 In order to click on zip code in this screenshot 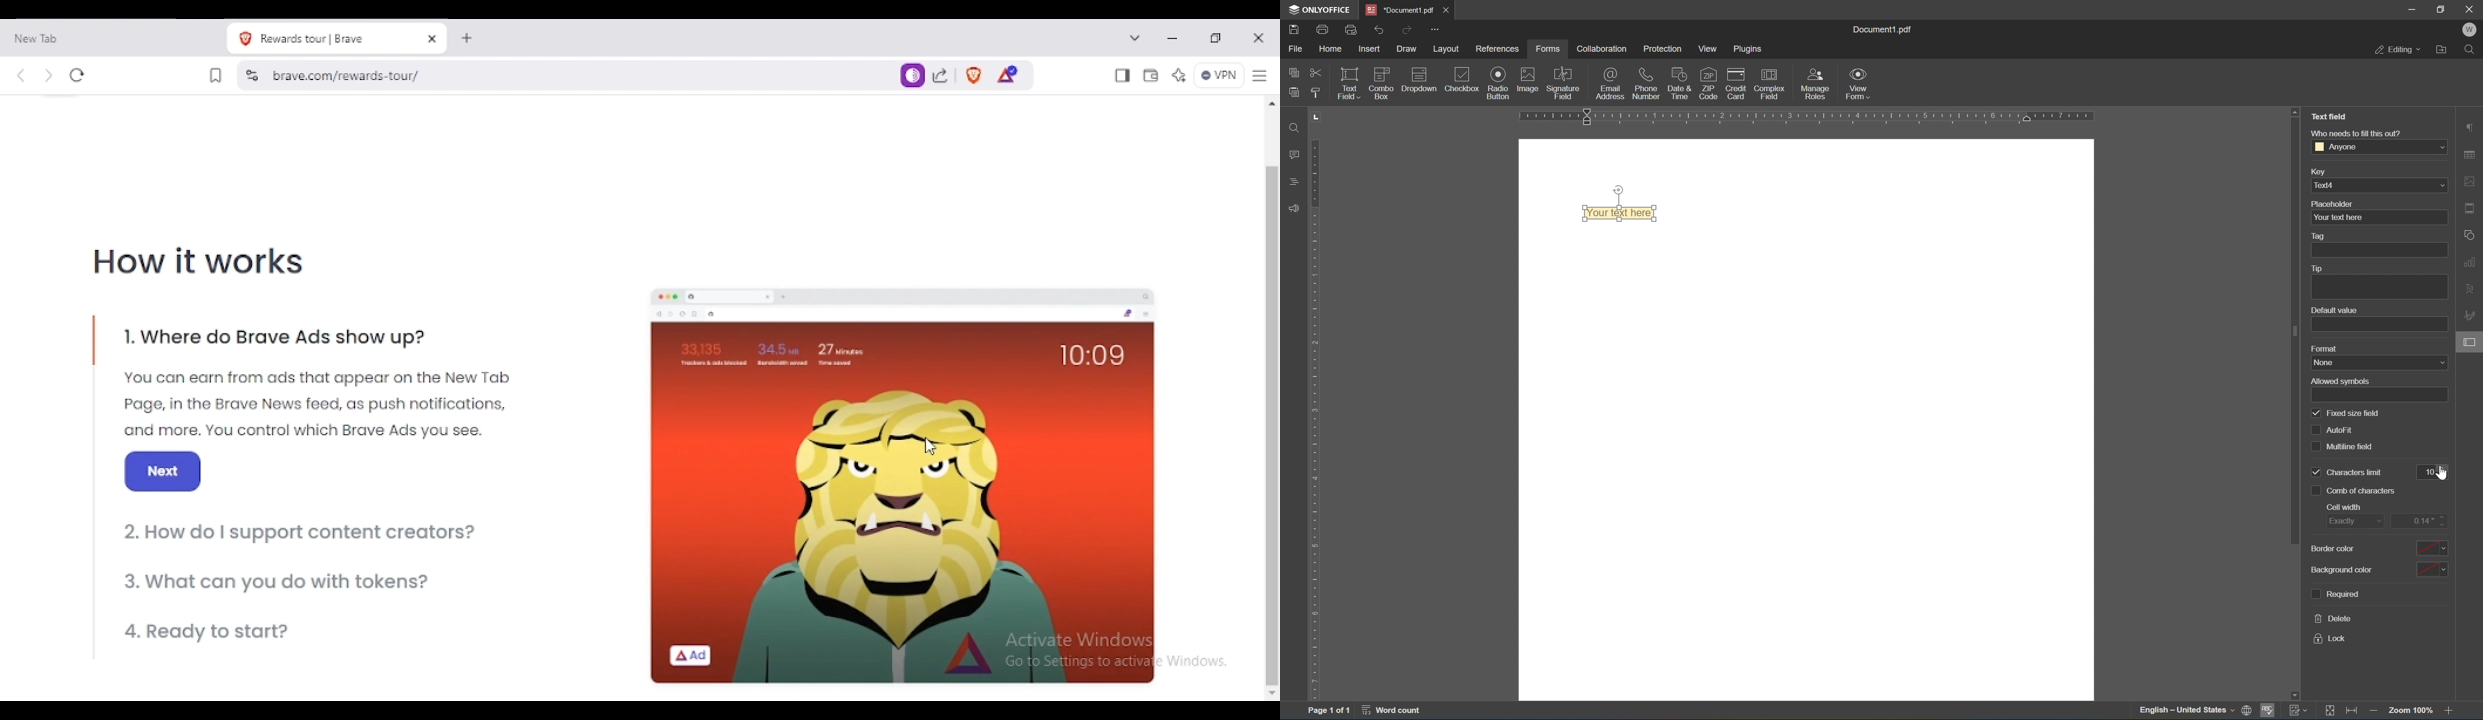, I will do `click(1708, 84)`.